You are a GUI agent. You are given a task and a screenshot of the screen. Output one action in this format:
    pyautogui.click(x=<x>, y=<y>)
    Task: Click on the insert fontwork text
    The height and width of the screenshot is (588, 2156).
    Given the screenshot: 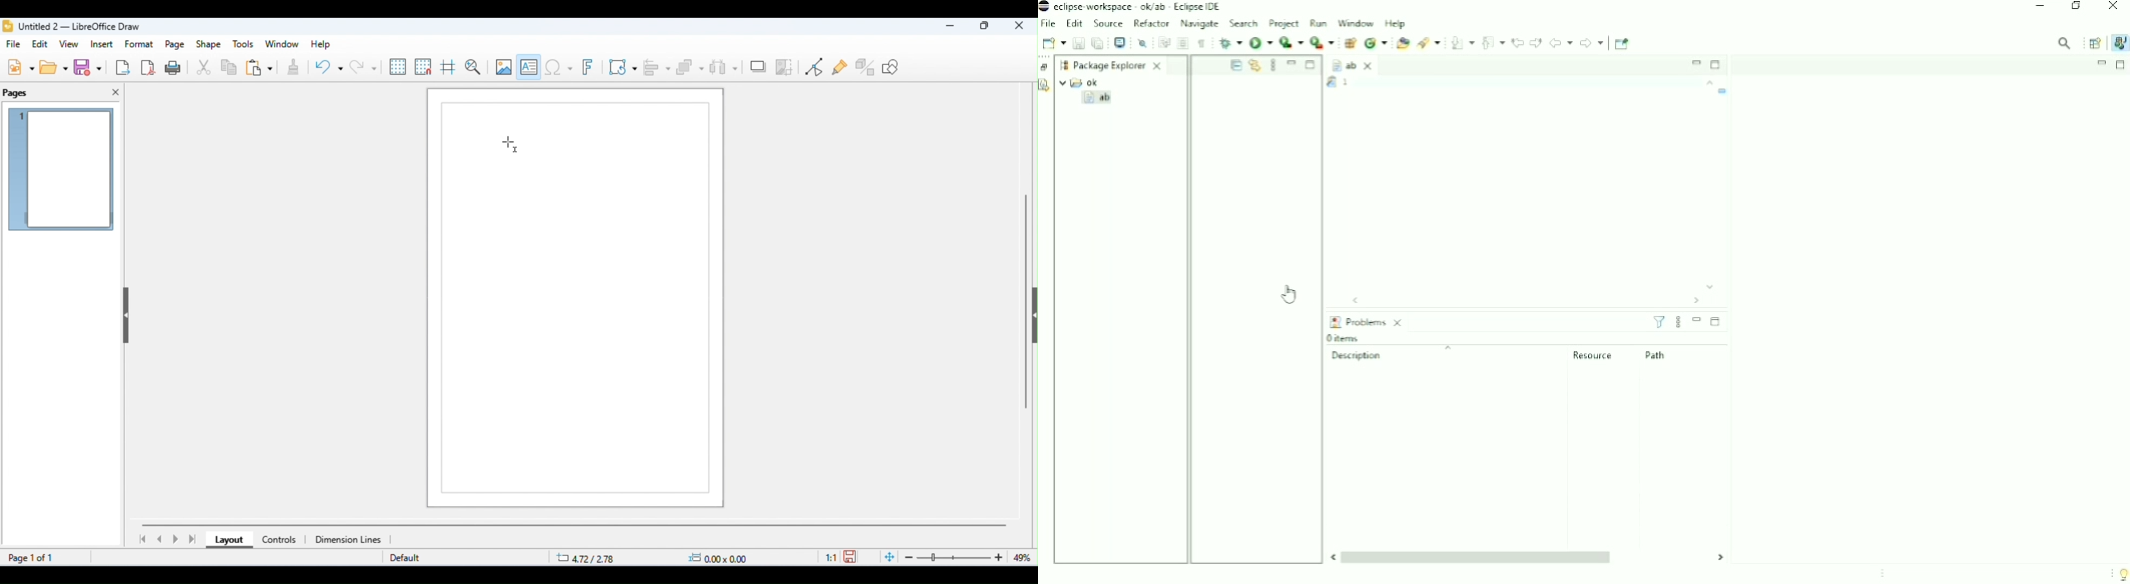 What is the action you would take?
    pyautogui.click(x=590, y=68)
    